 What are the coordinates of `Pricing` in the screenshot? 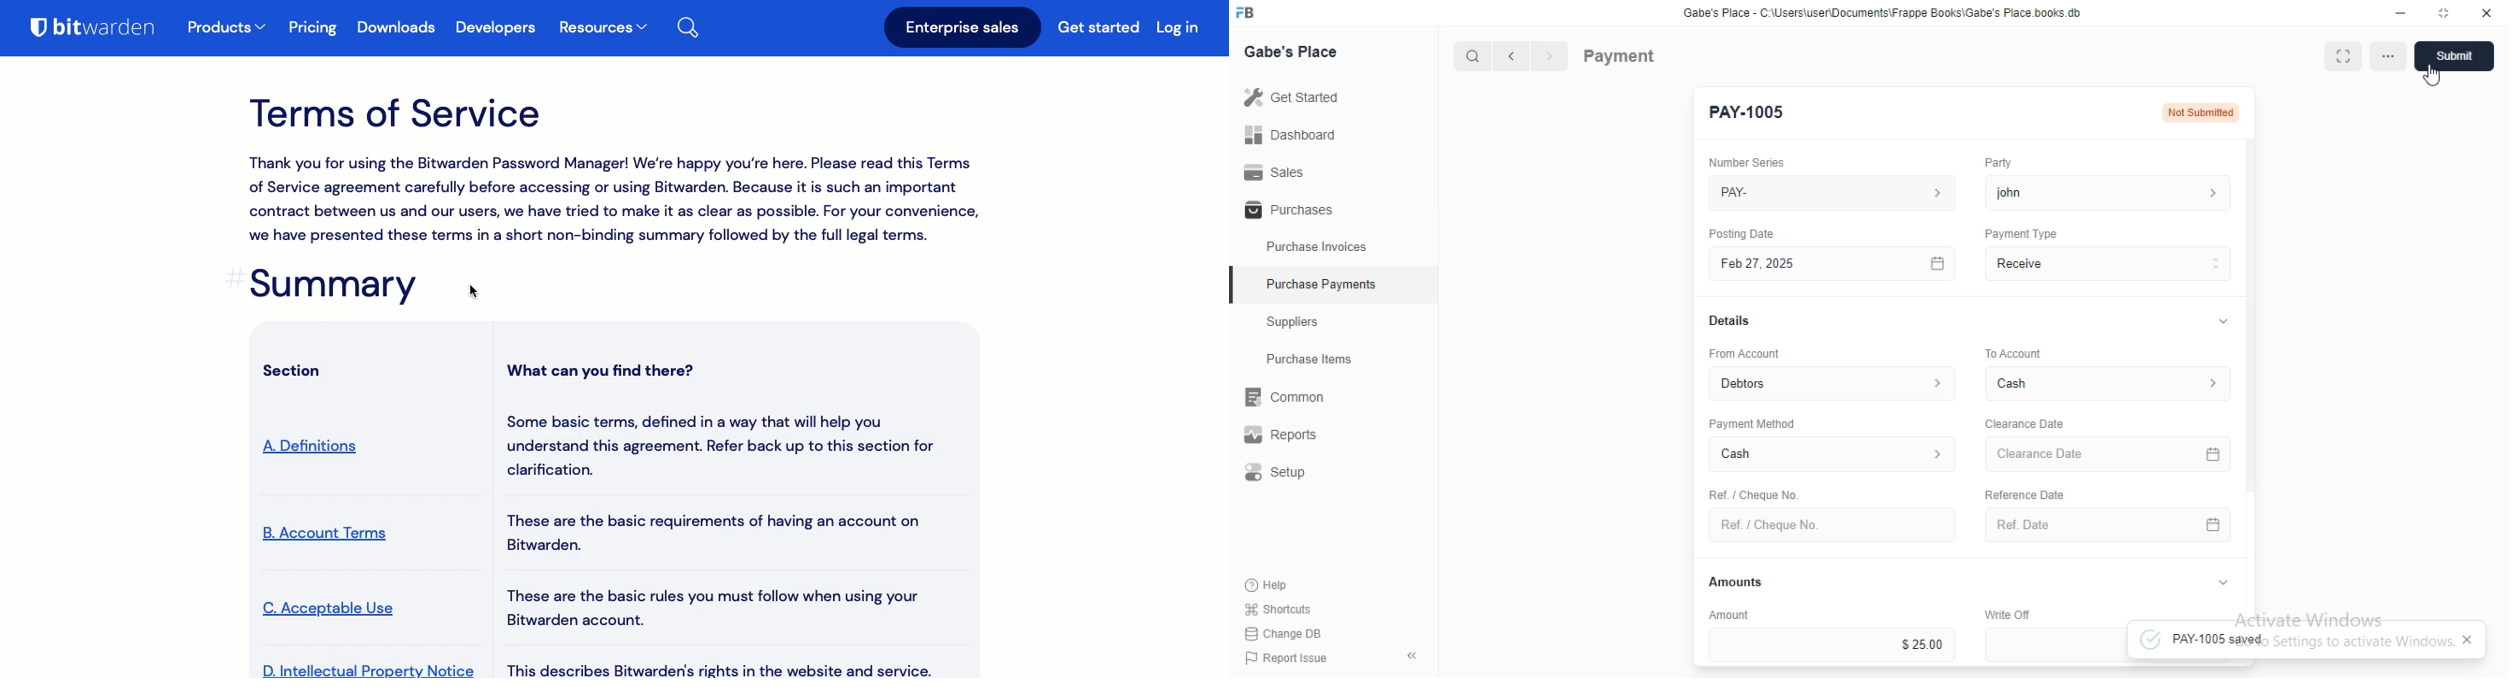 It's located at (314, 28).